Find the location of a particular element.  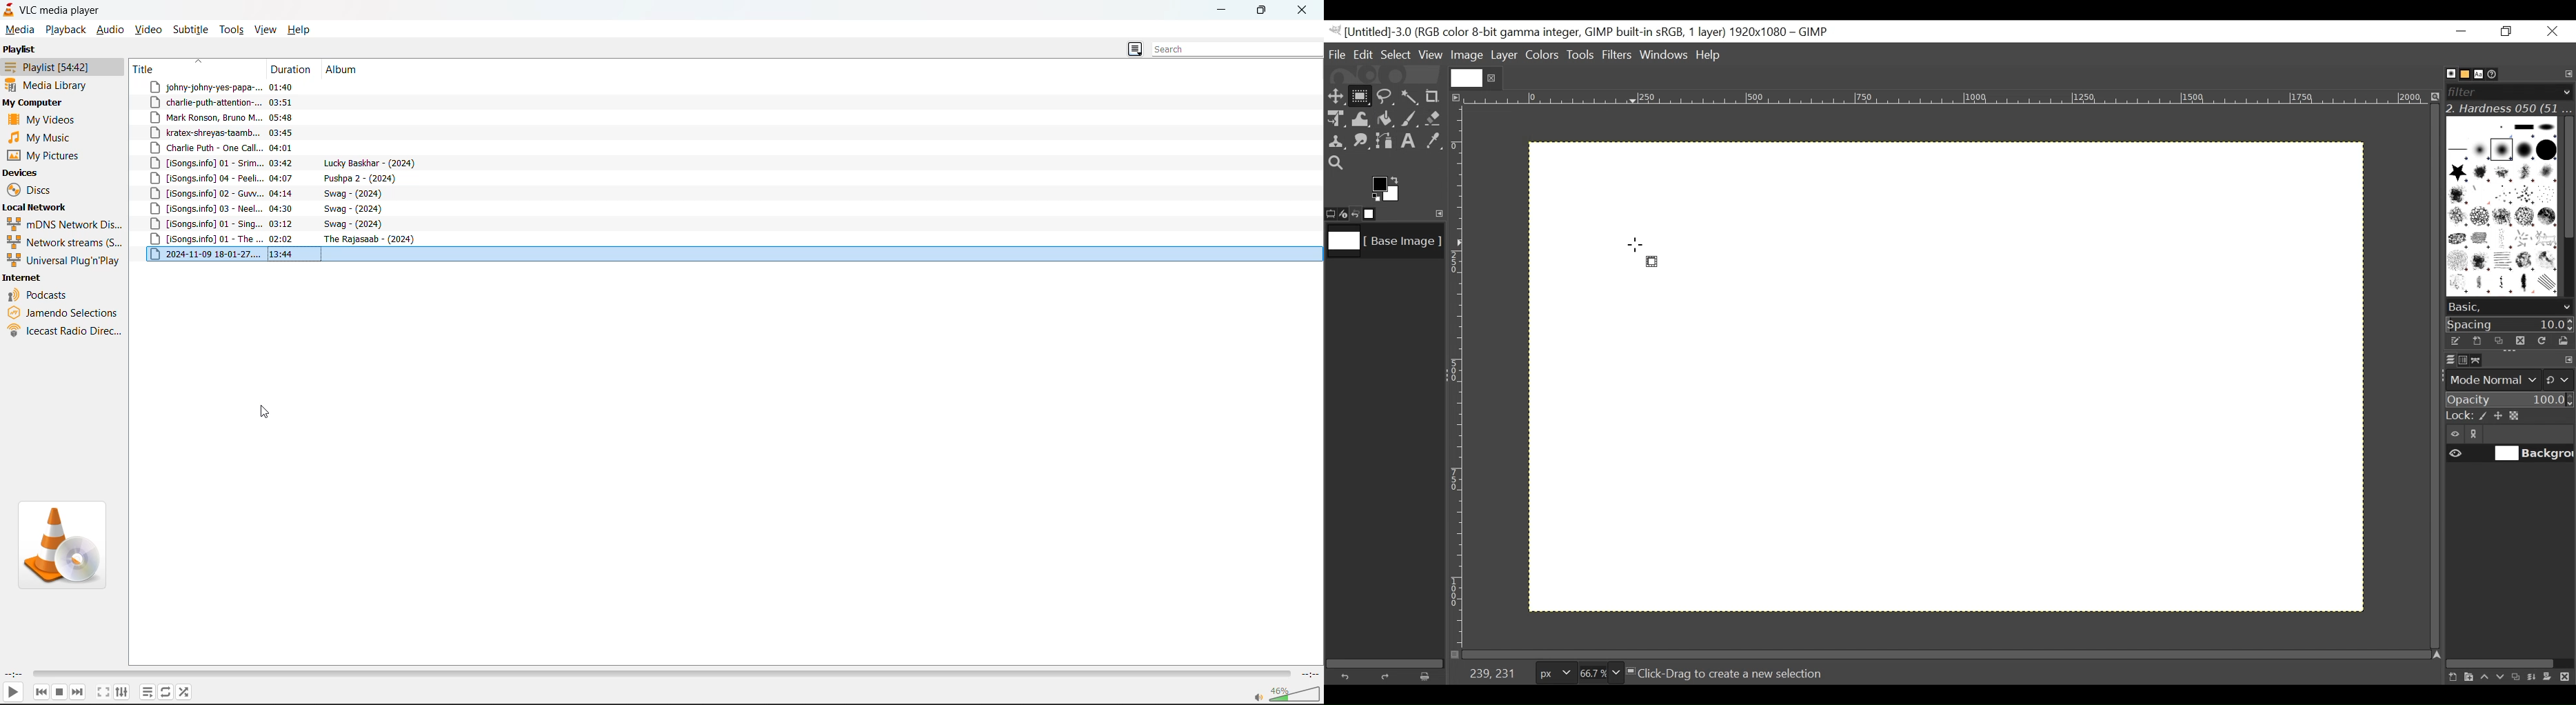

Vertical Ruler is located at coordinates (1458, 377).